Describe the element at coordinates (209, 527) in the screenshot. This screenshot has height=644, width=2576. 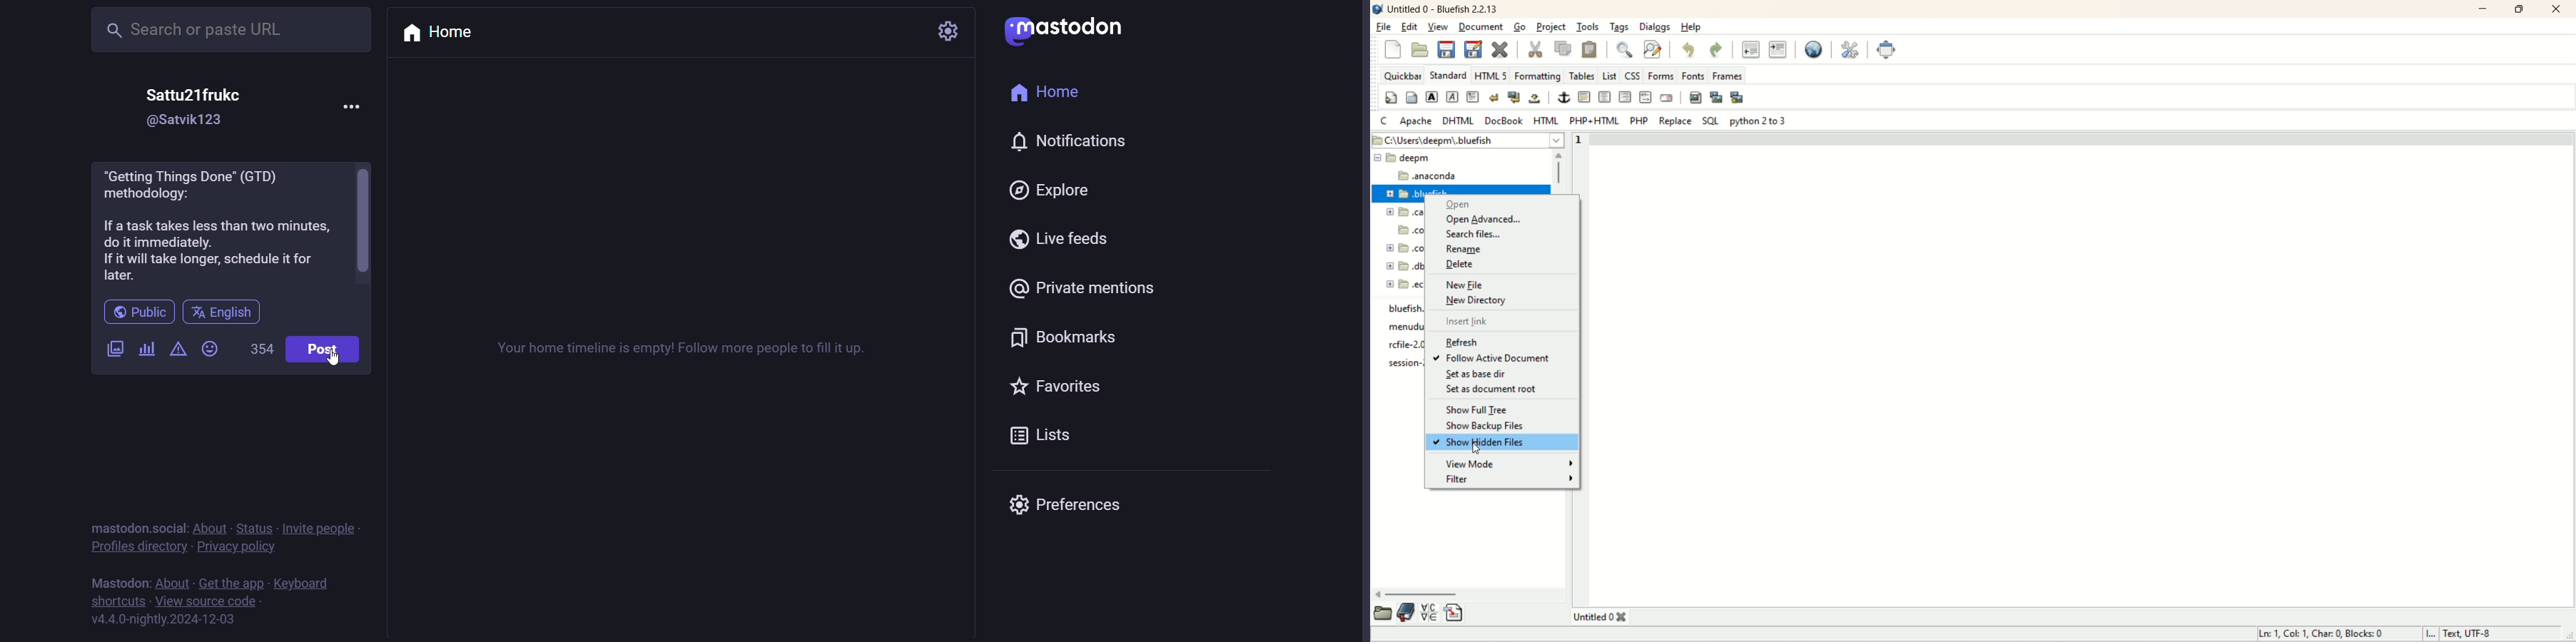
I see `about` at that location.